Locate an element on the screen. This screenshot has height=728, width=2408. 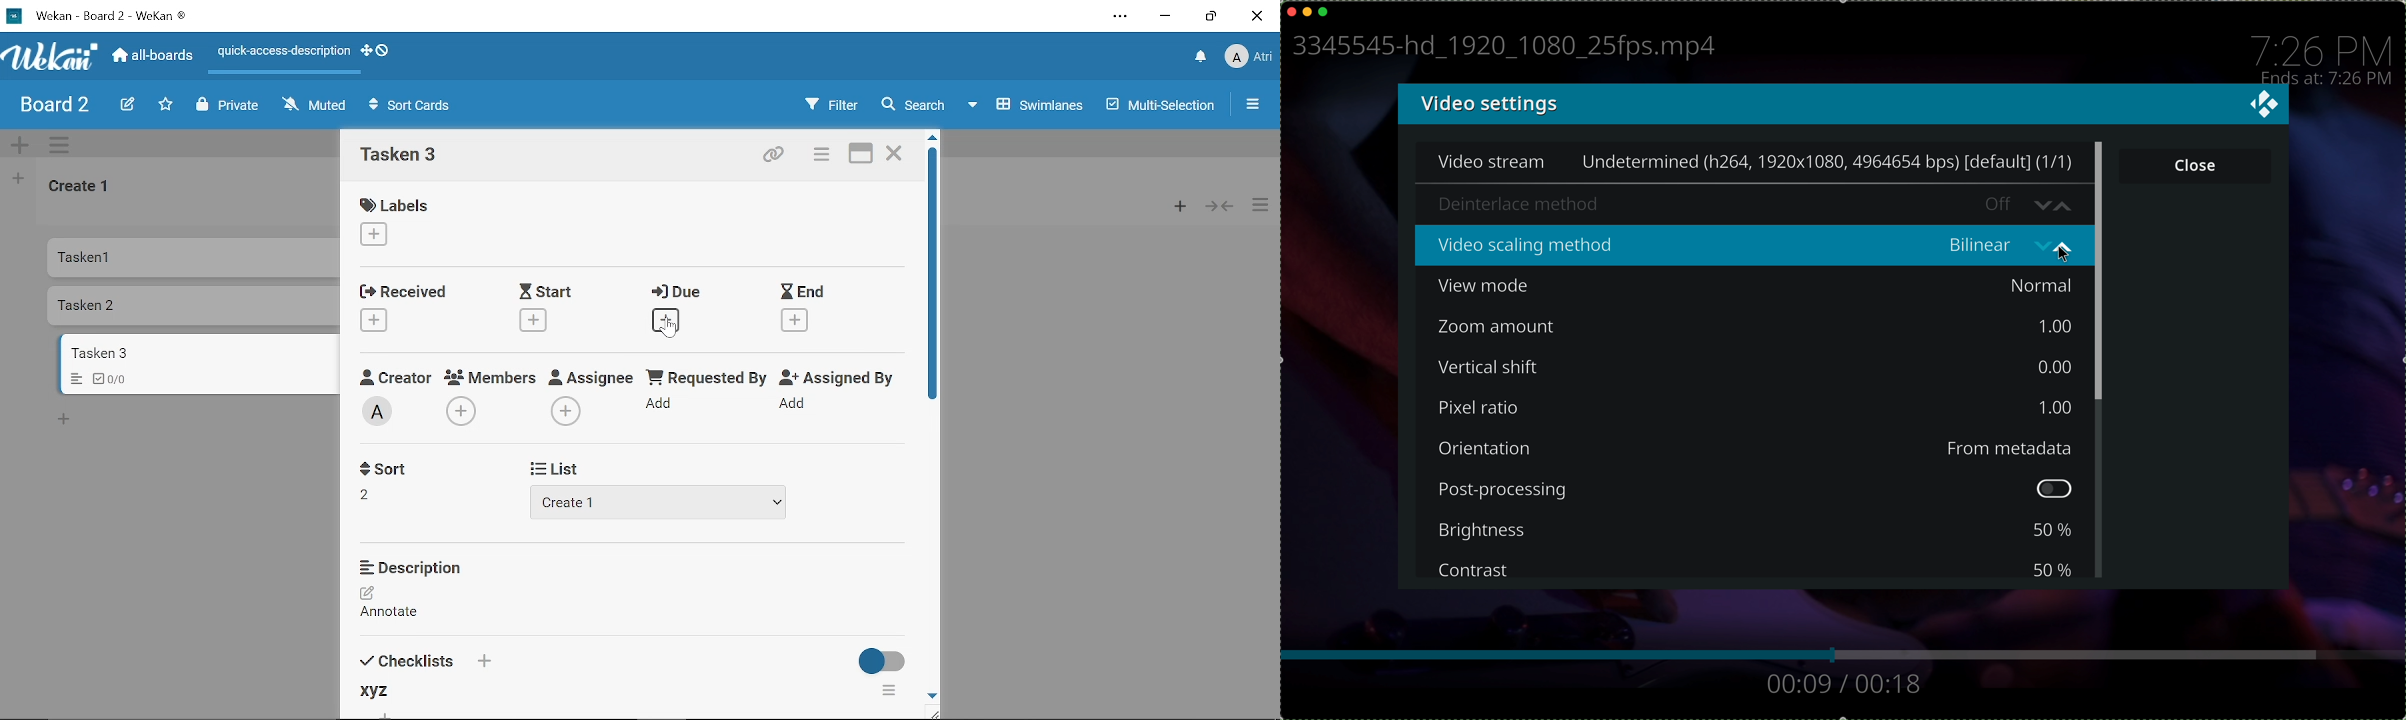
normal is located at coordinates (2041, 285).